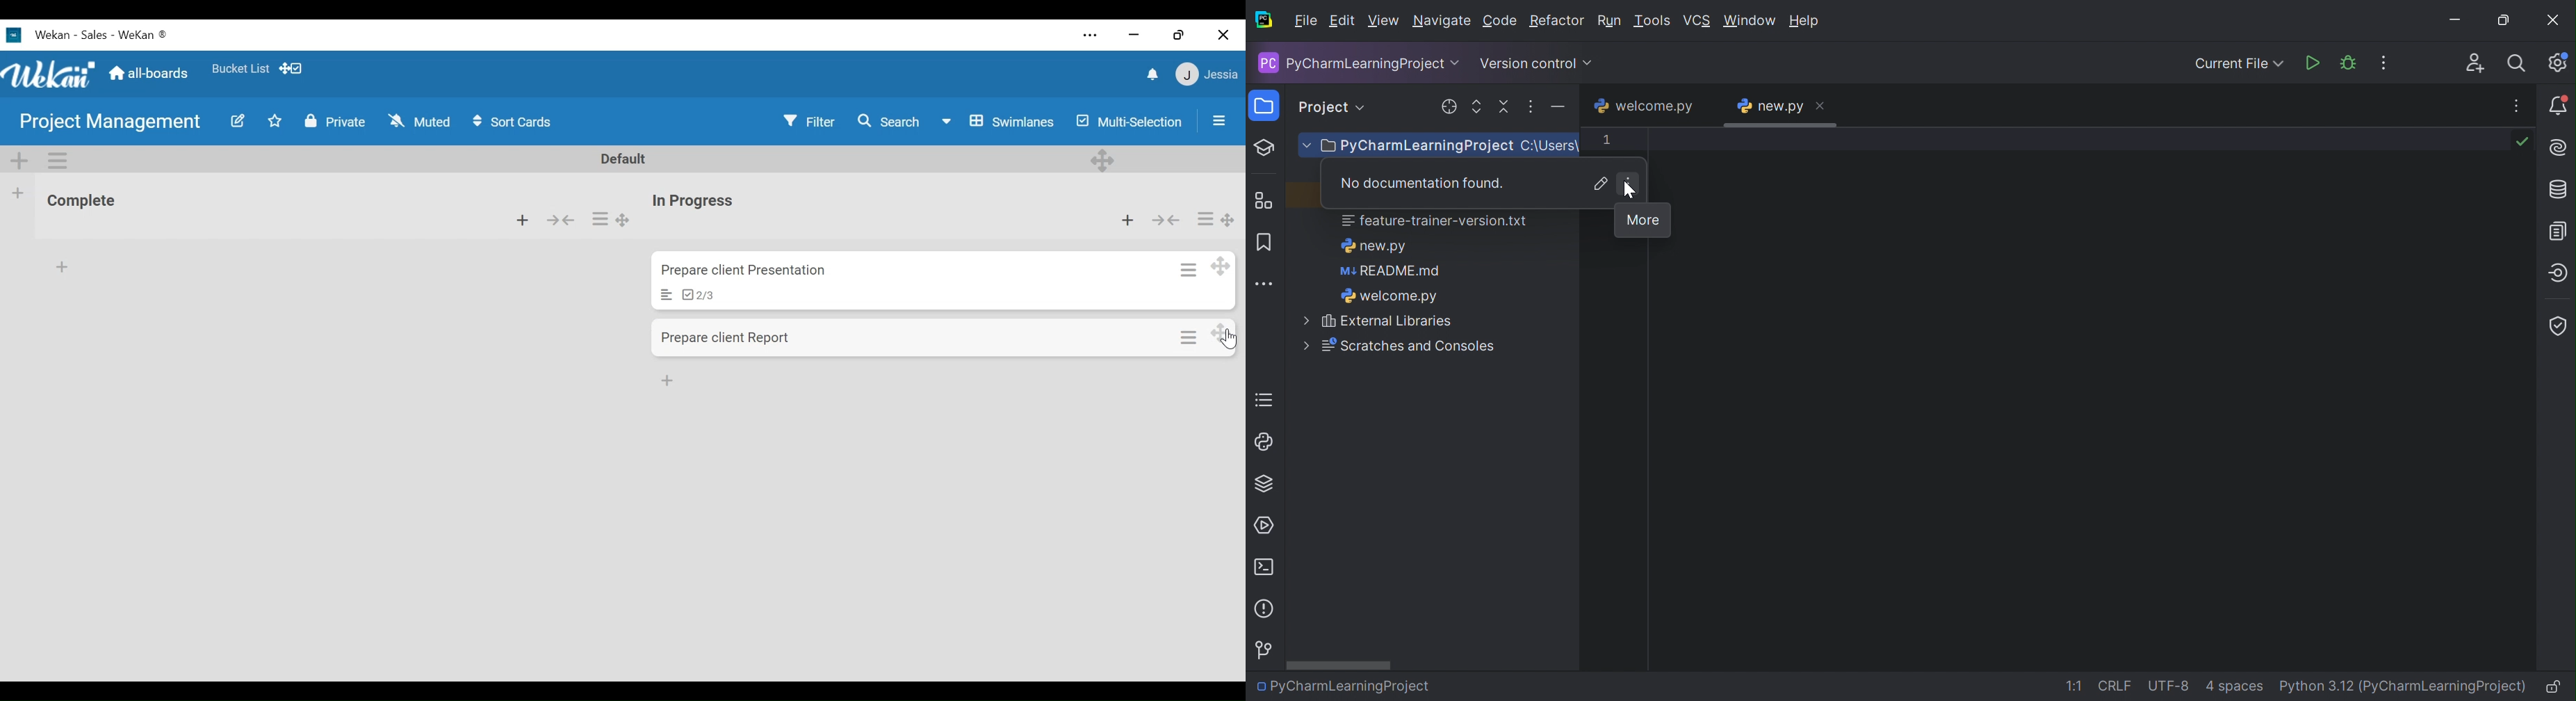  What do you see at coordinates (1262, 400) in the screenshot?
I see `TODO` at bounding box center [1262, 400].